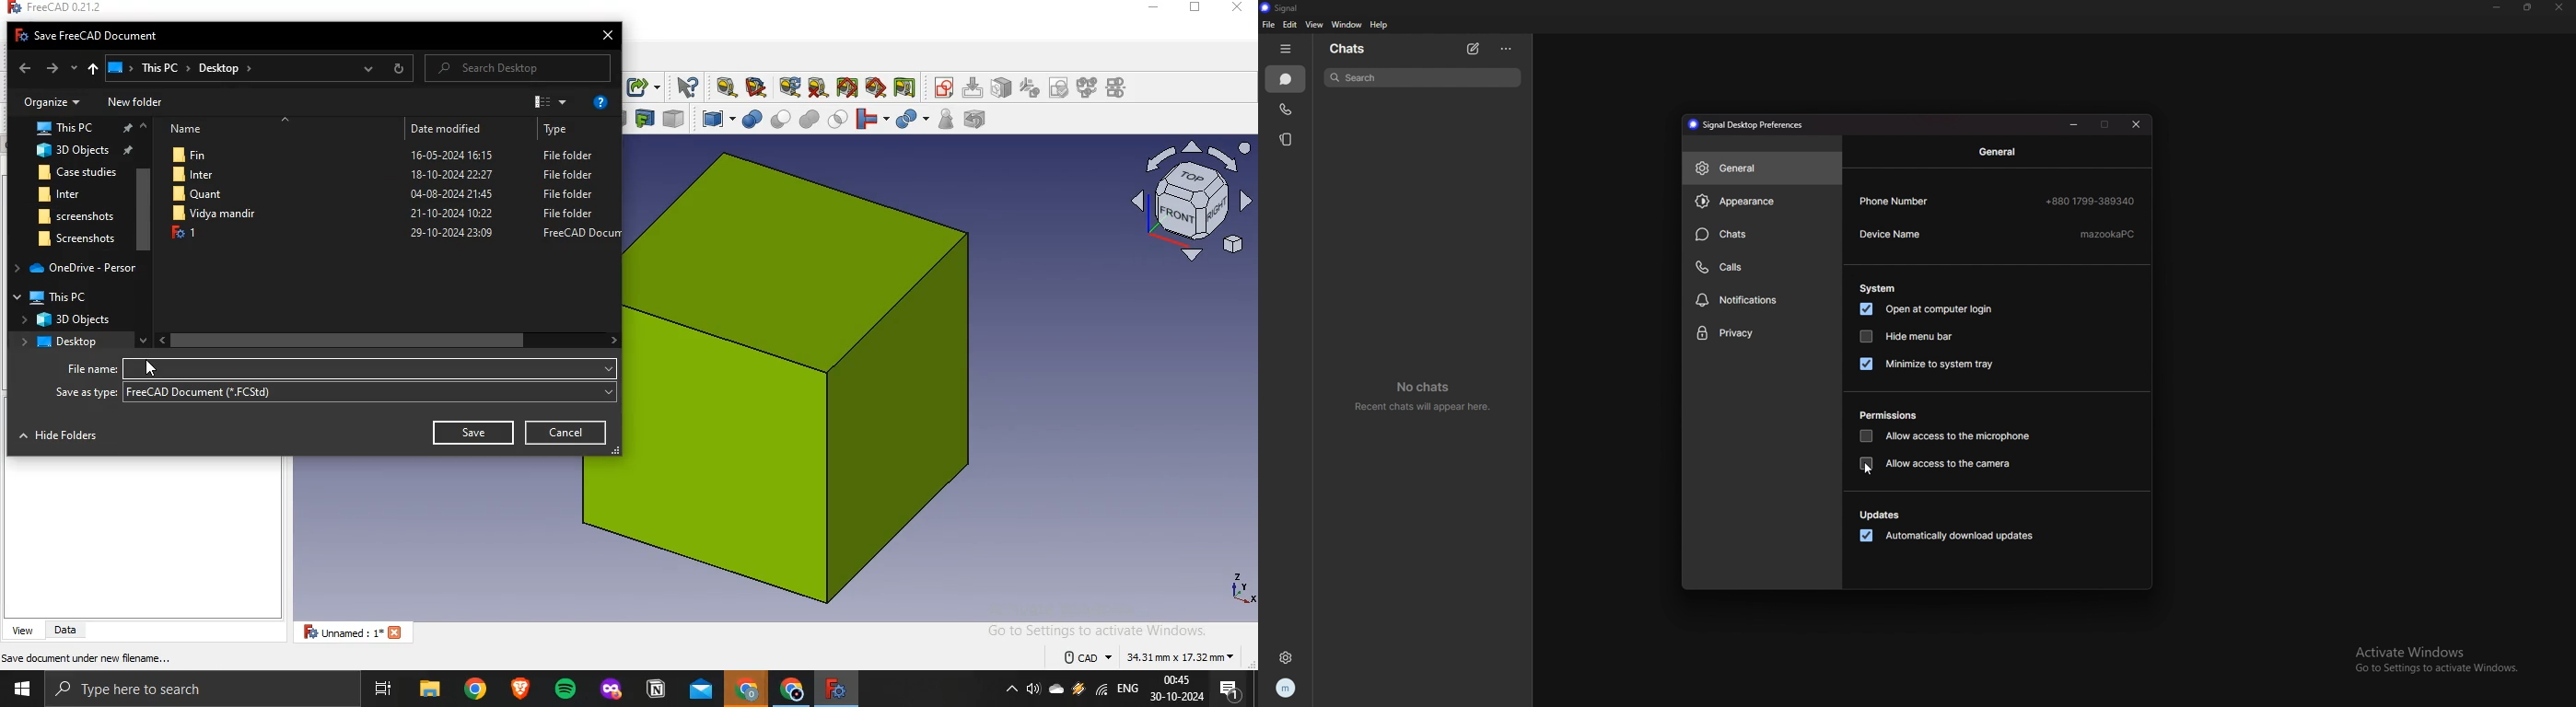 The height and width of the screenshot is (728, 2576). What do you see at coordinates (67, 219) in the screenshot?
I see `screenshot` at bounding box center [67, 219].